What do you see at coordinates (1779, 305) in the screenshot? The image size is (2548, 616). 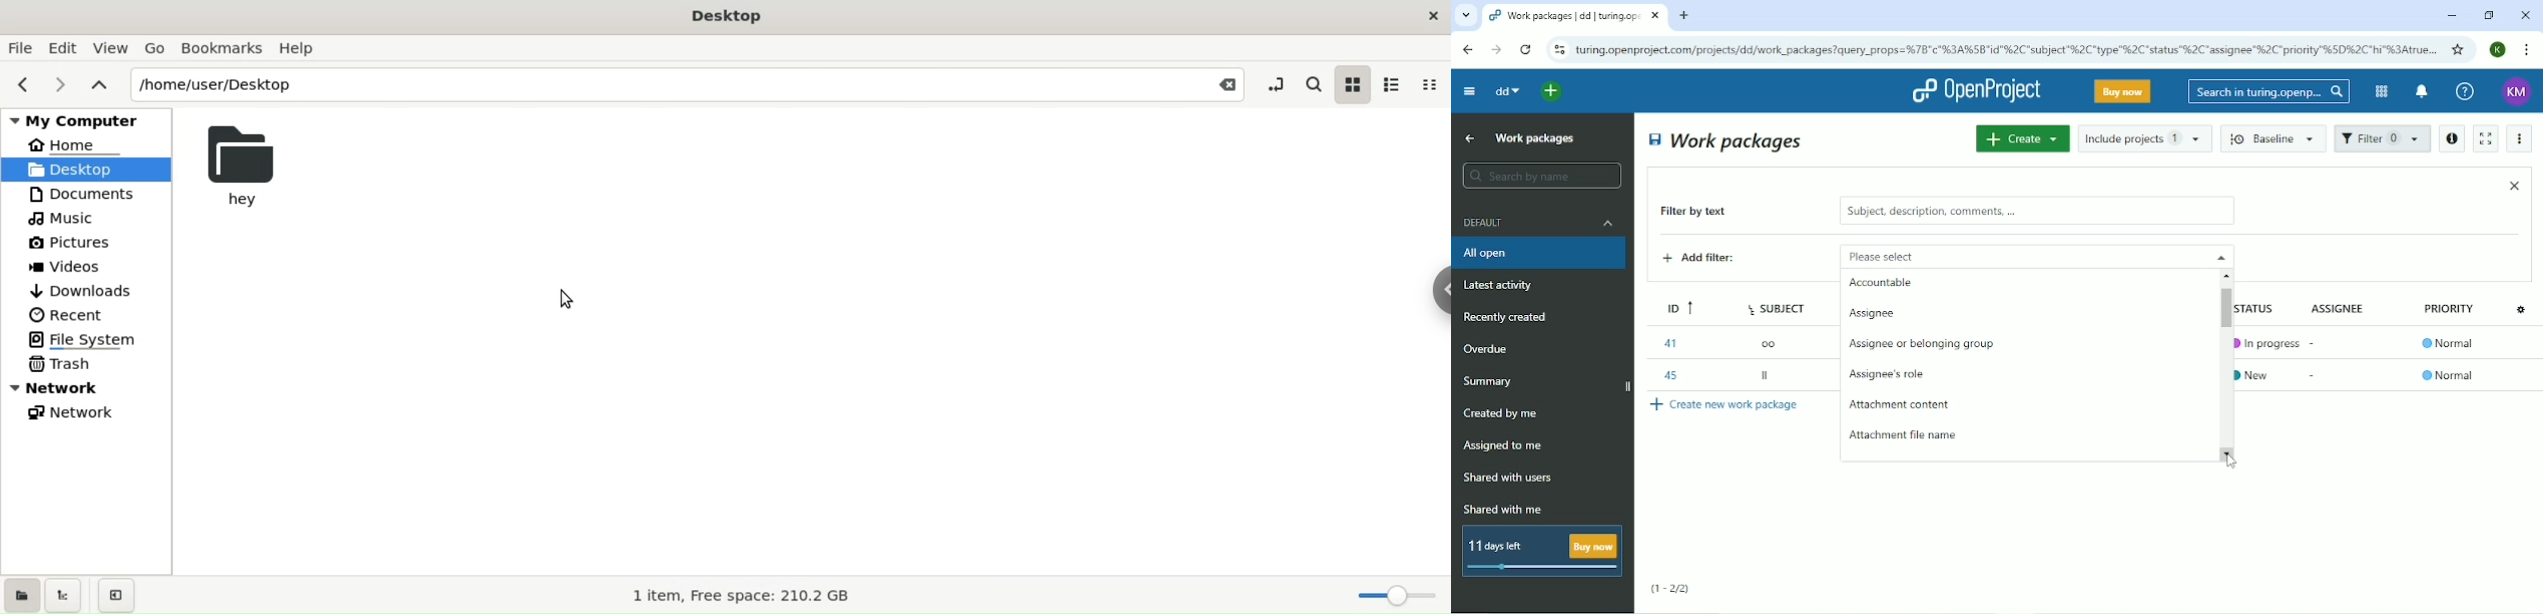 I see `Subject` at bounding box center [1779, 305].